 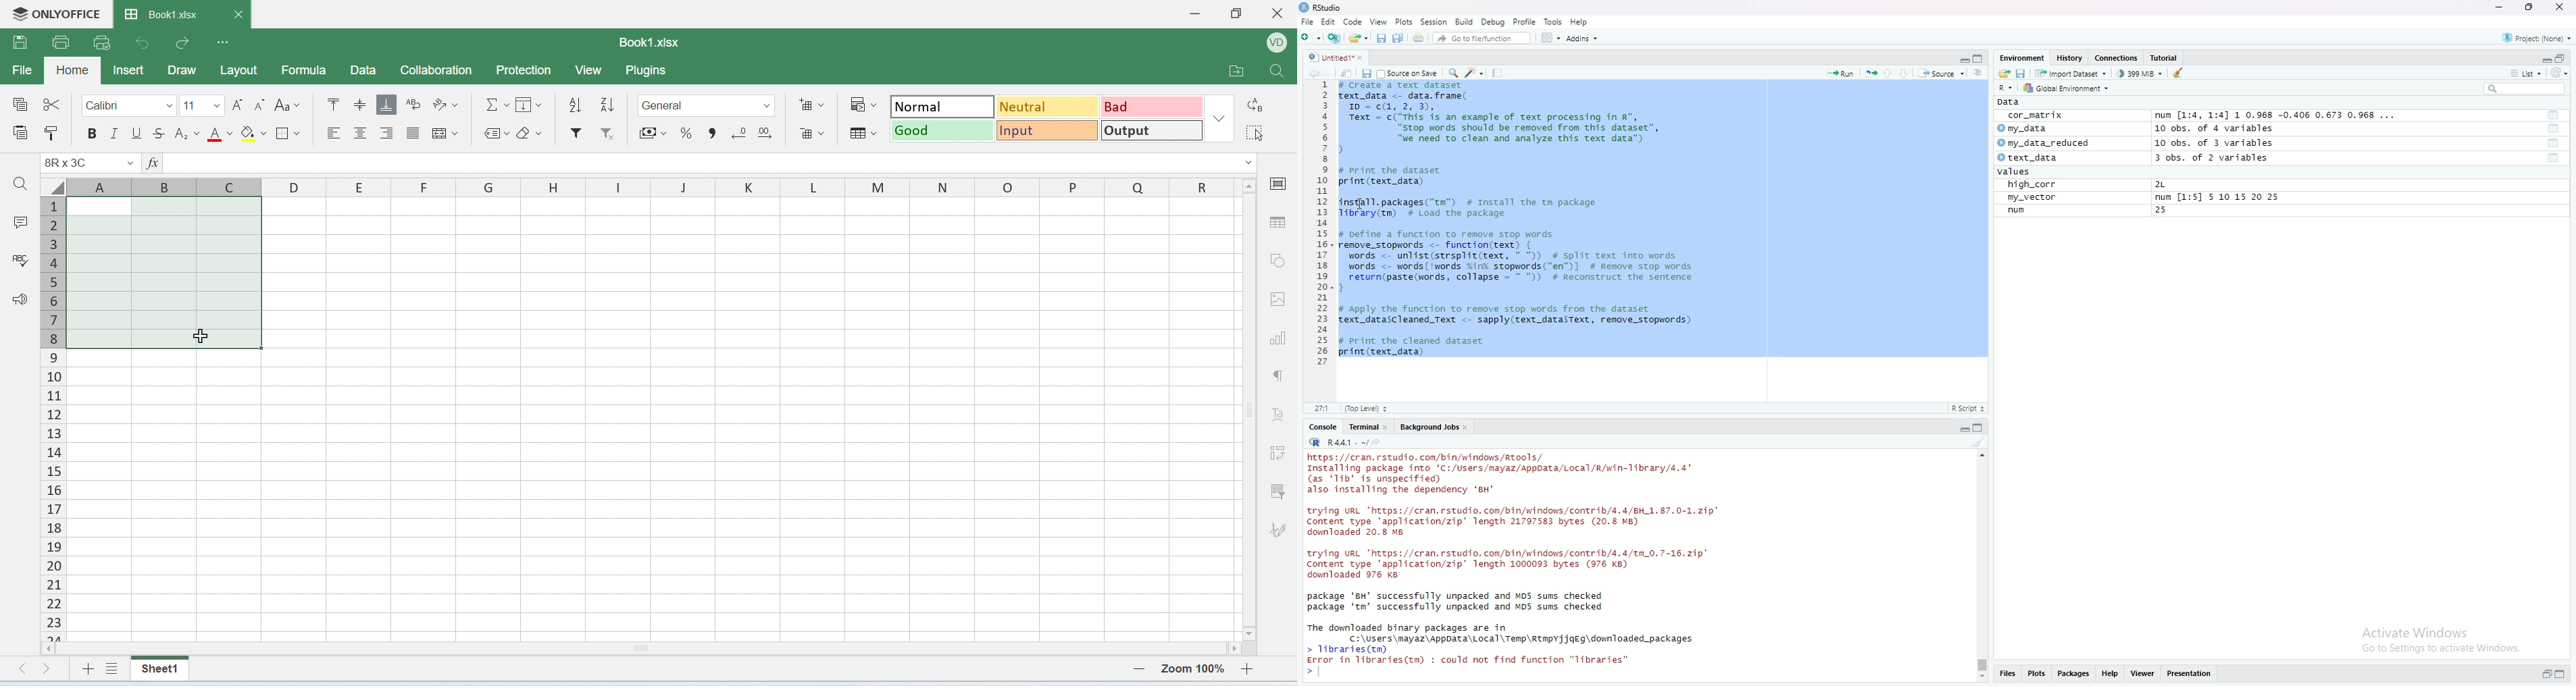 I want to click on zoom out, so click(x=1136, y=668).